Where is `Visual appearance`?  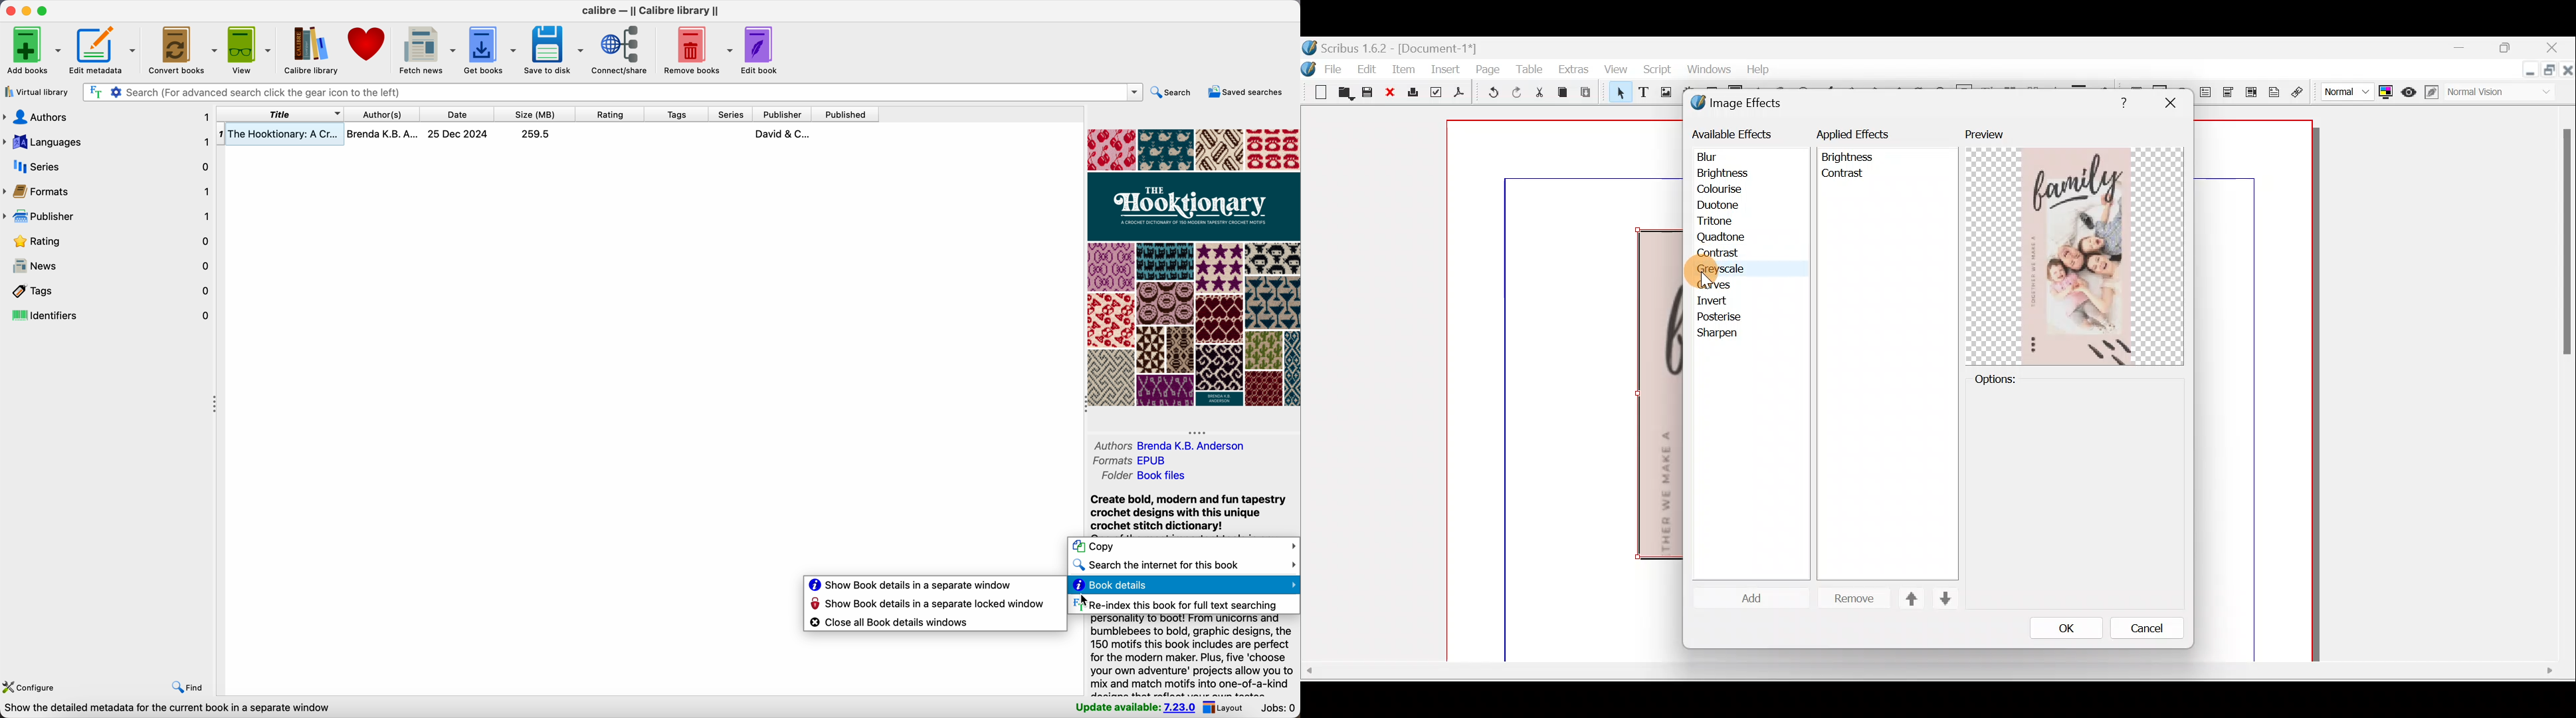 Visual appearance is located at coordinates (2488, 93).